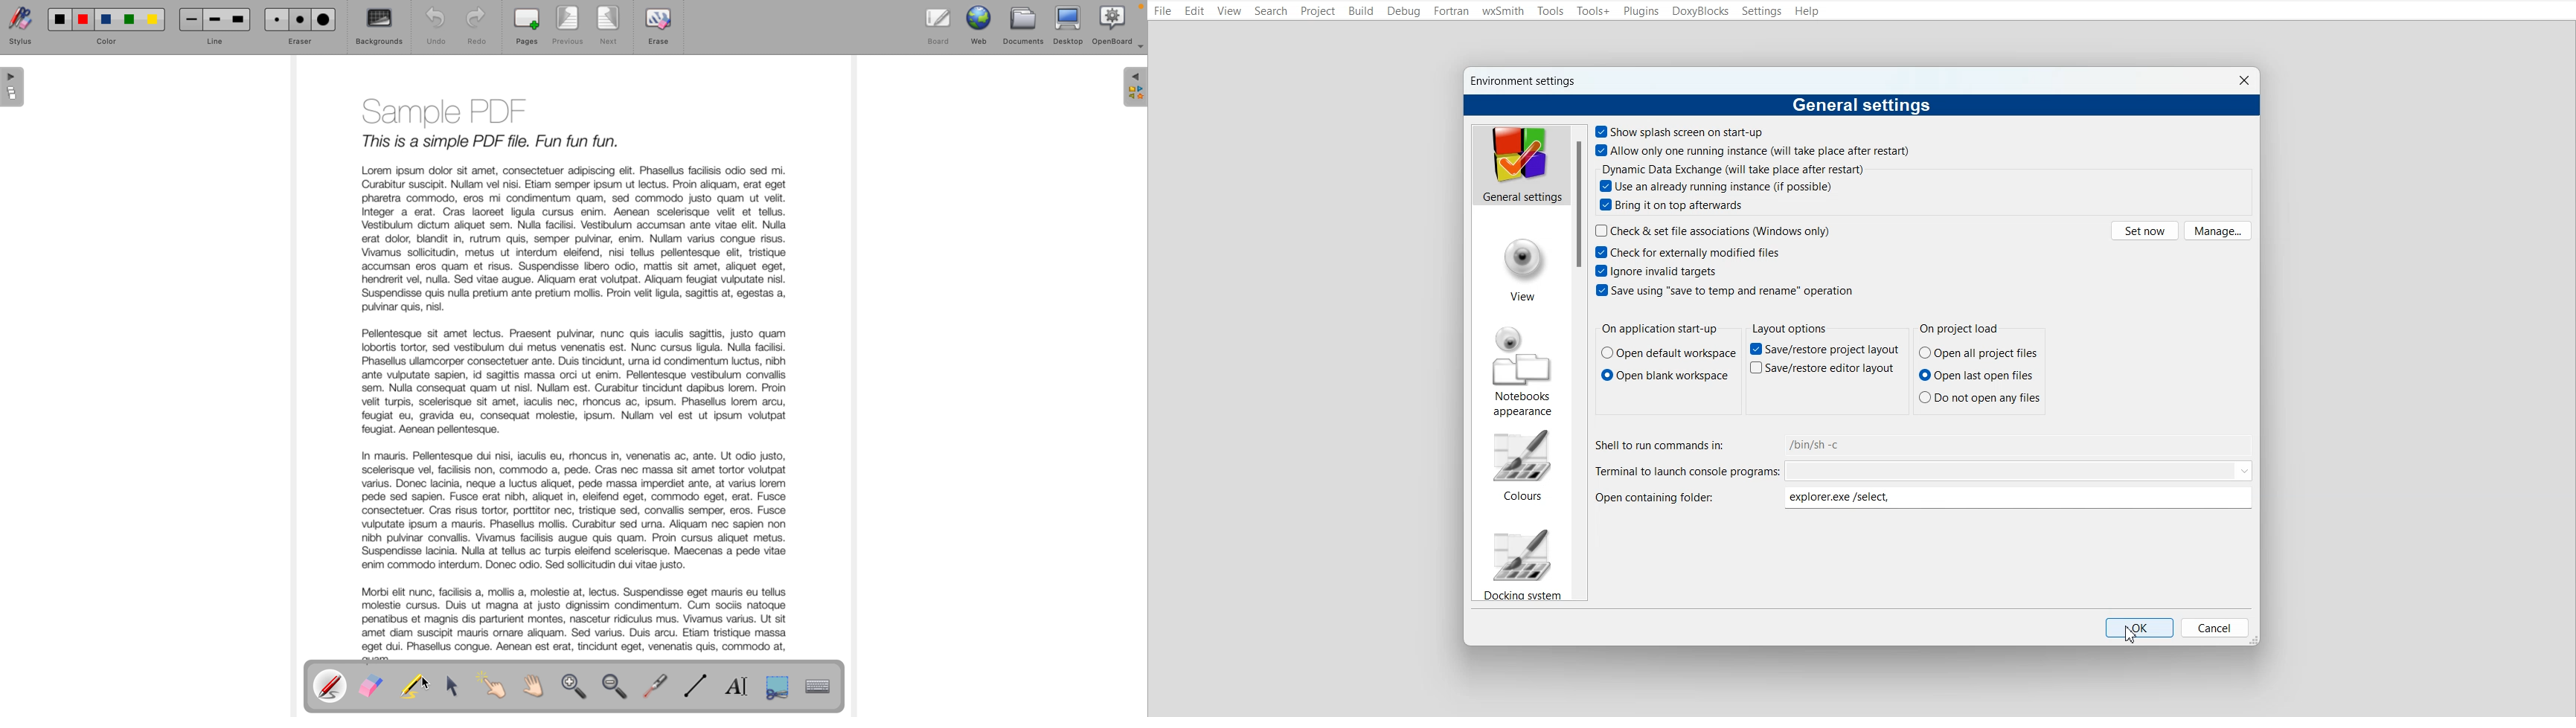  Describe the element at coordinates (1503, 12) in the screenshot. I see `wxSmith` at that location.